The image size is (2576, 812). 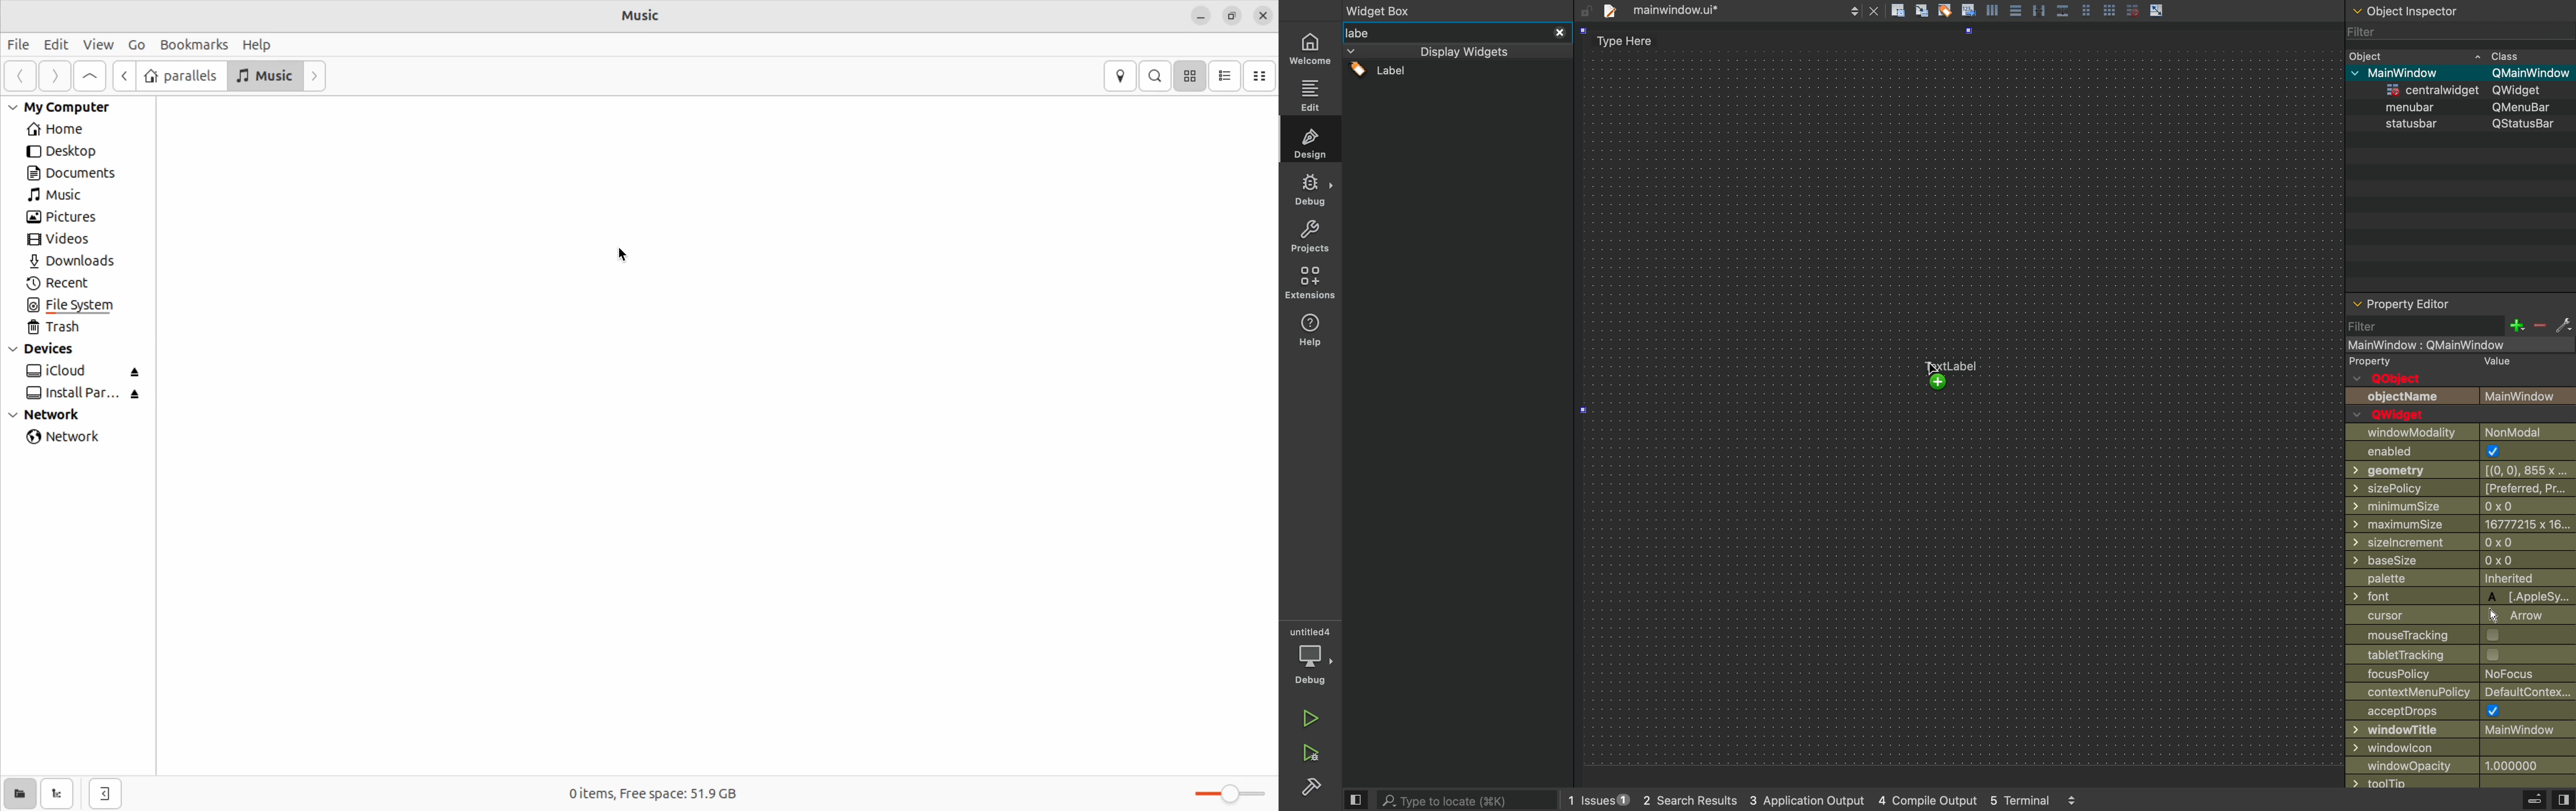 What do you see at coordinates (17, 793) in the screenshot?
I see `show places` at bounding box center [17, 793].